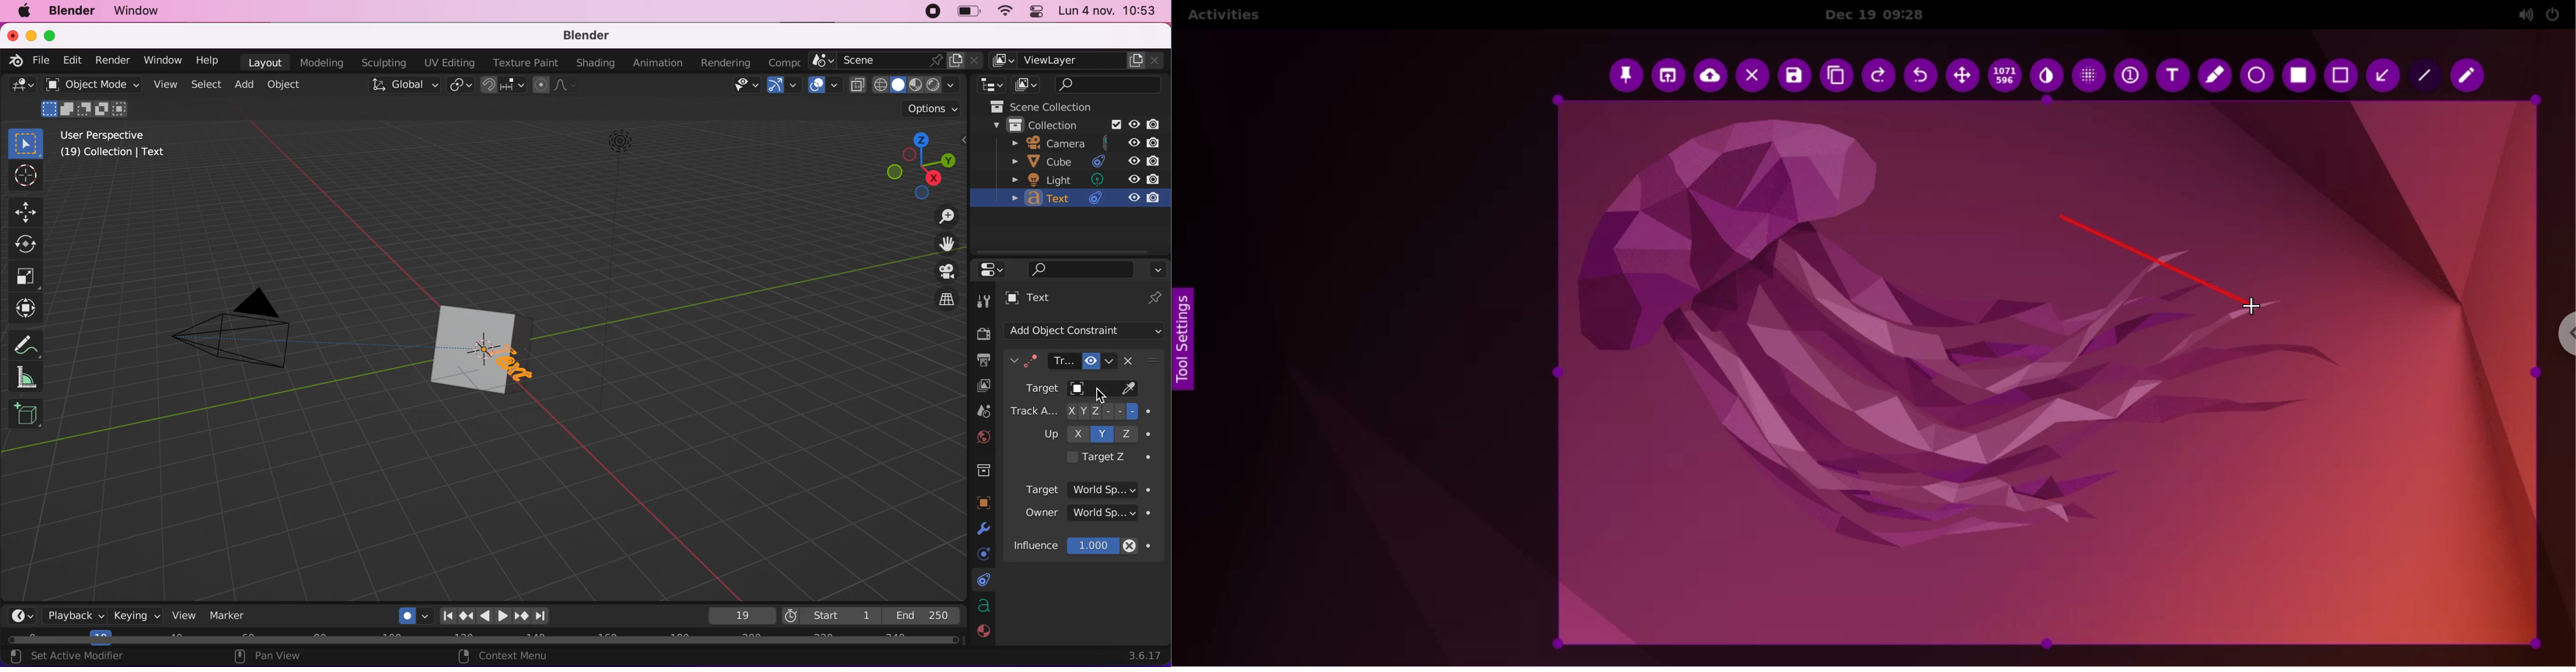  I want to click on collection, so click(1069, 126).